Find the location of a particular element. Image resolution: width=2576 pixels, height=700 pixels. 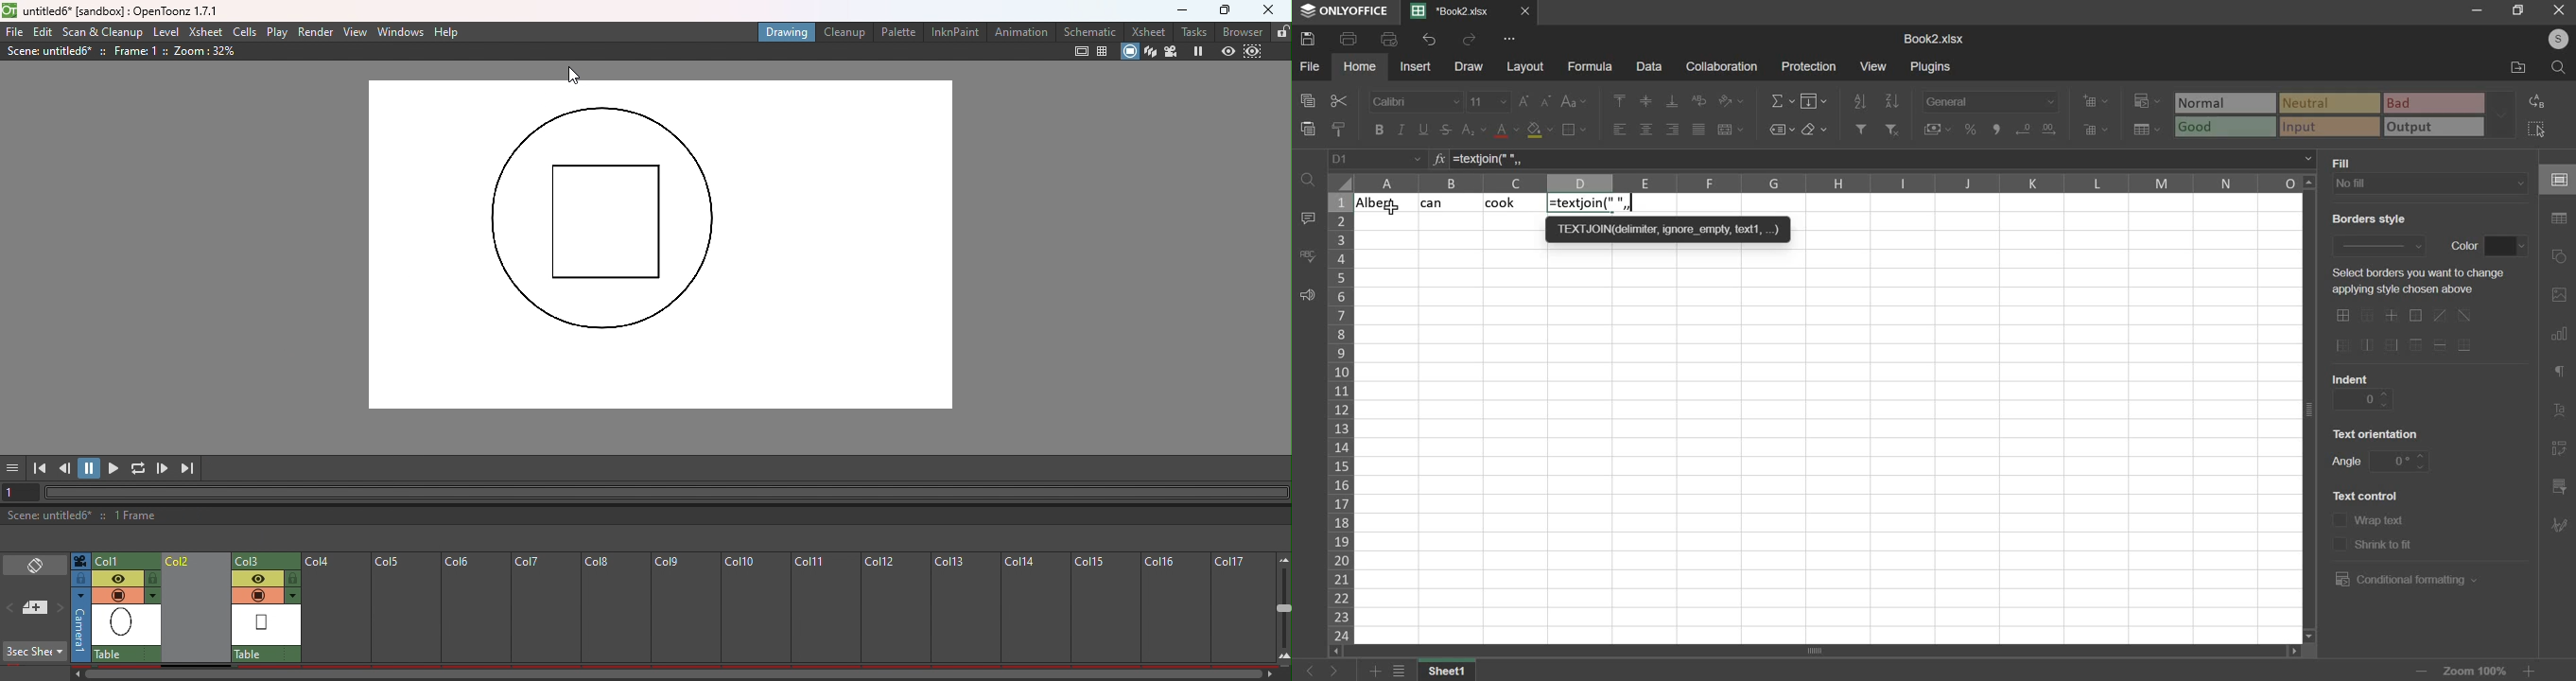

paragraph is located at coordinates (2559, 373).